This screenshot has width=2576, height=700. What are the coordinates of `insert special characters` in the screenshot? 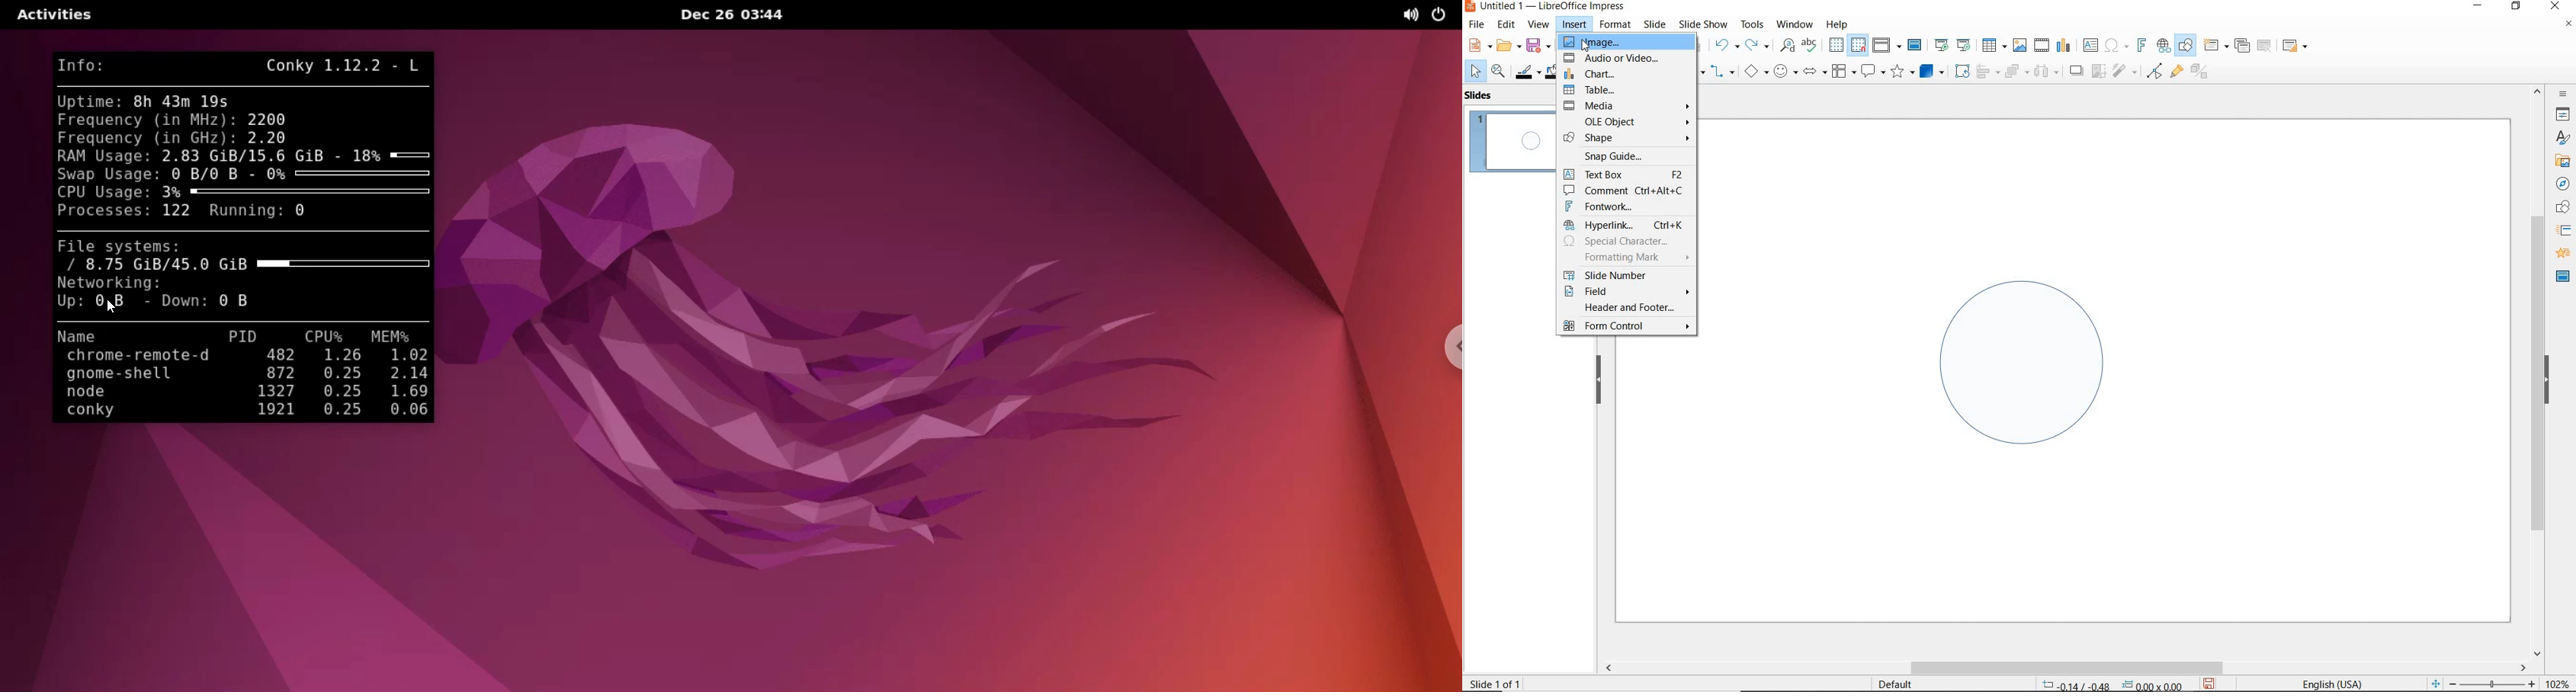 It's located at (2114, 44).